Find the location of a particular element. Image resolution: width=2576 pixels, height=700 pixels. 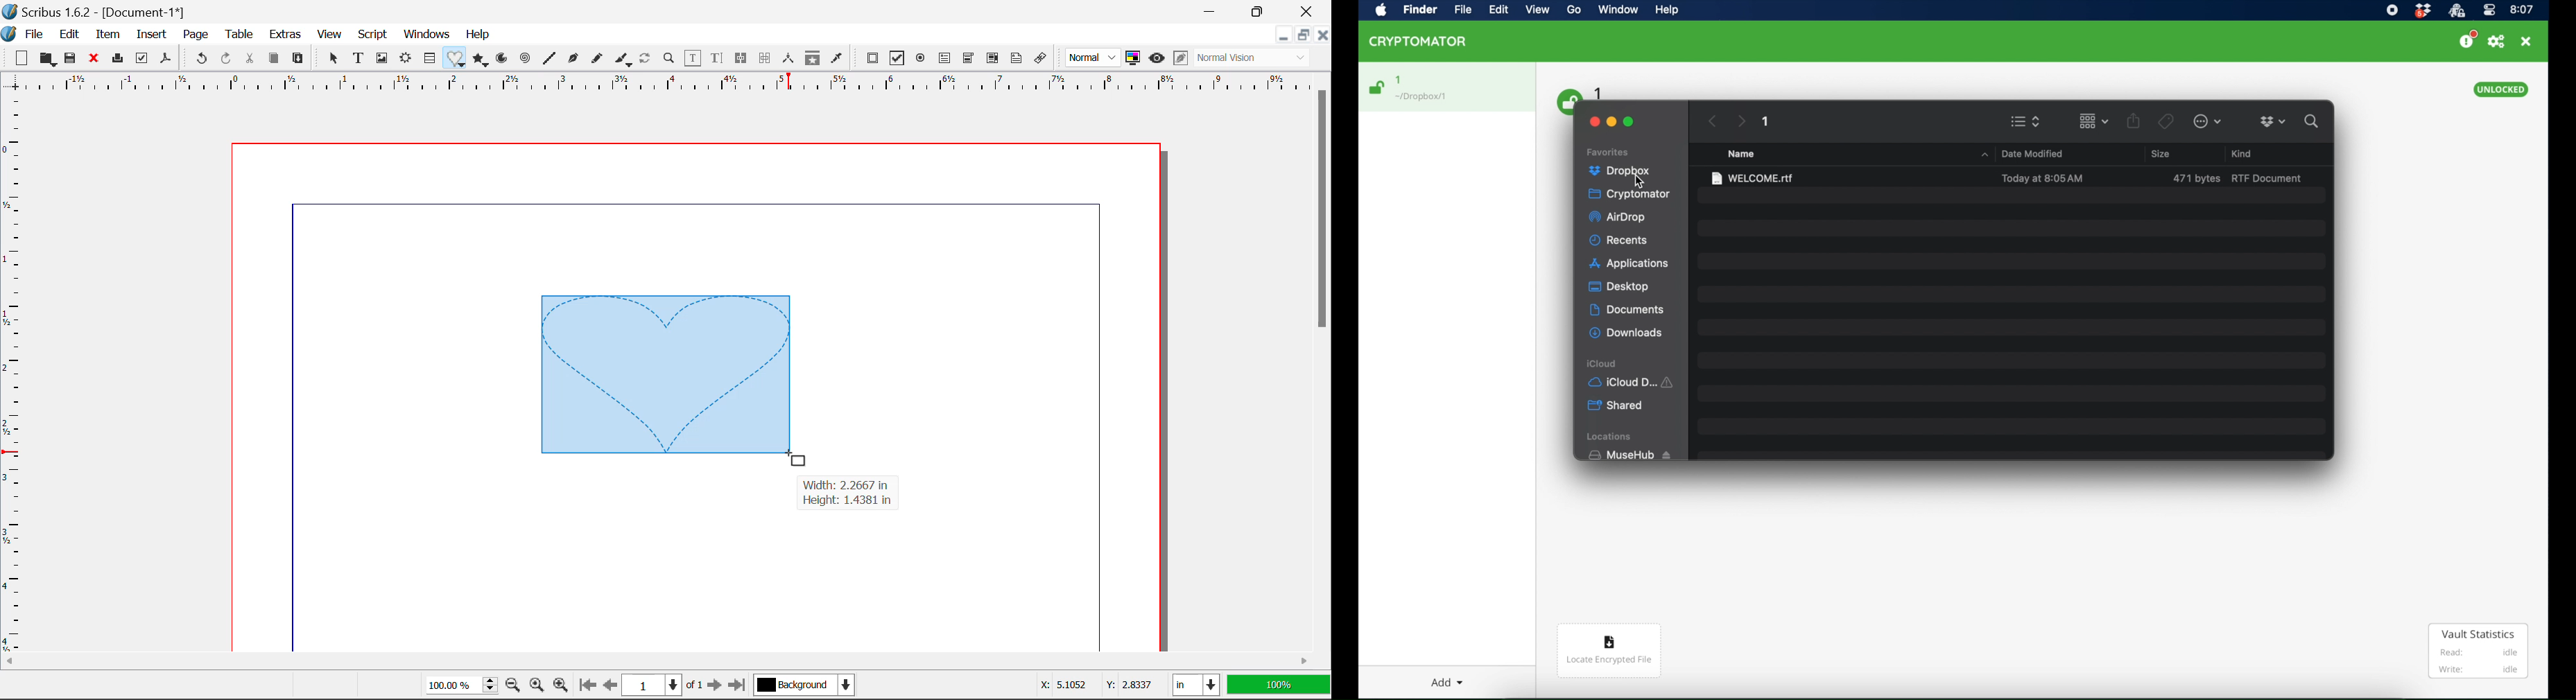

Scroll Bar is located at coordinates (1323, 358).